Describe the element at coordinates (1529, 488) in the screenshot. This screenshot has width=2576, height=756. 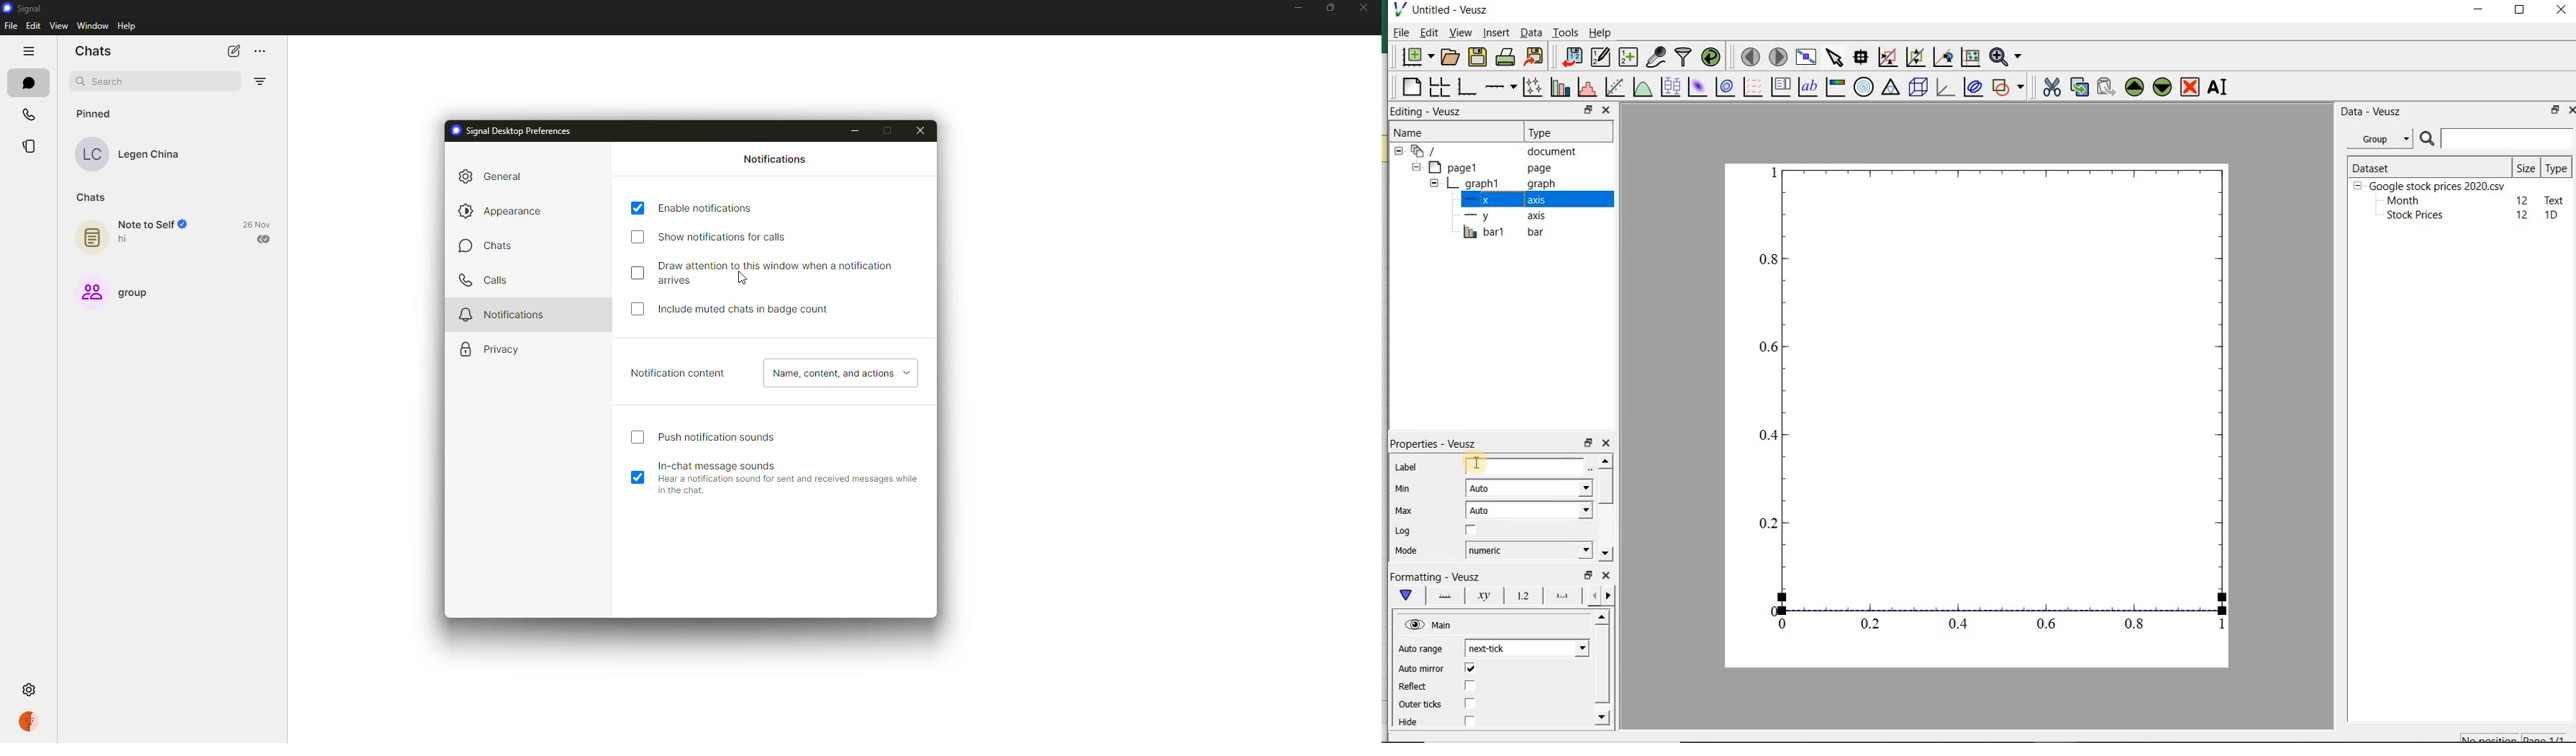
I see `Auto` at that location.